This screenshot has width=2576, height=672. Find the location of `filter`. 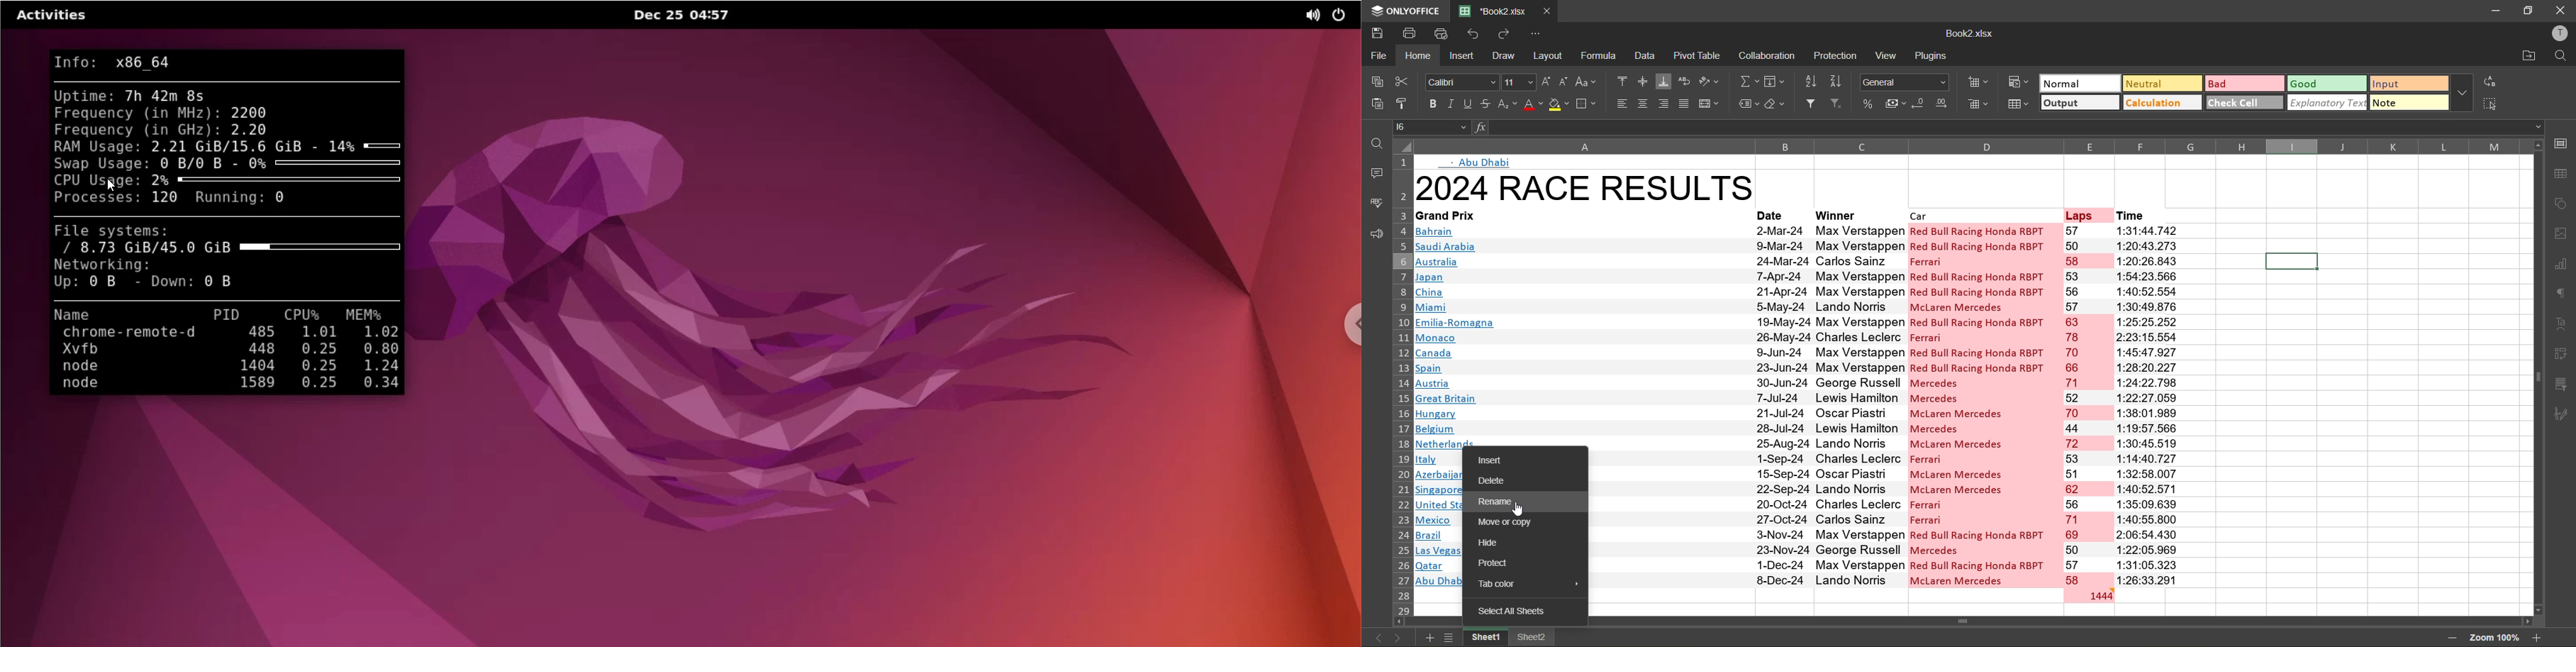

filter is located at coordinates (1812, 104).